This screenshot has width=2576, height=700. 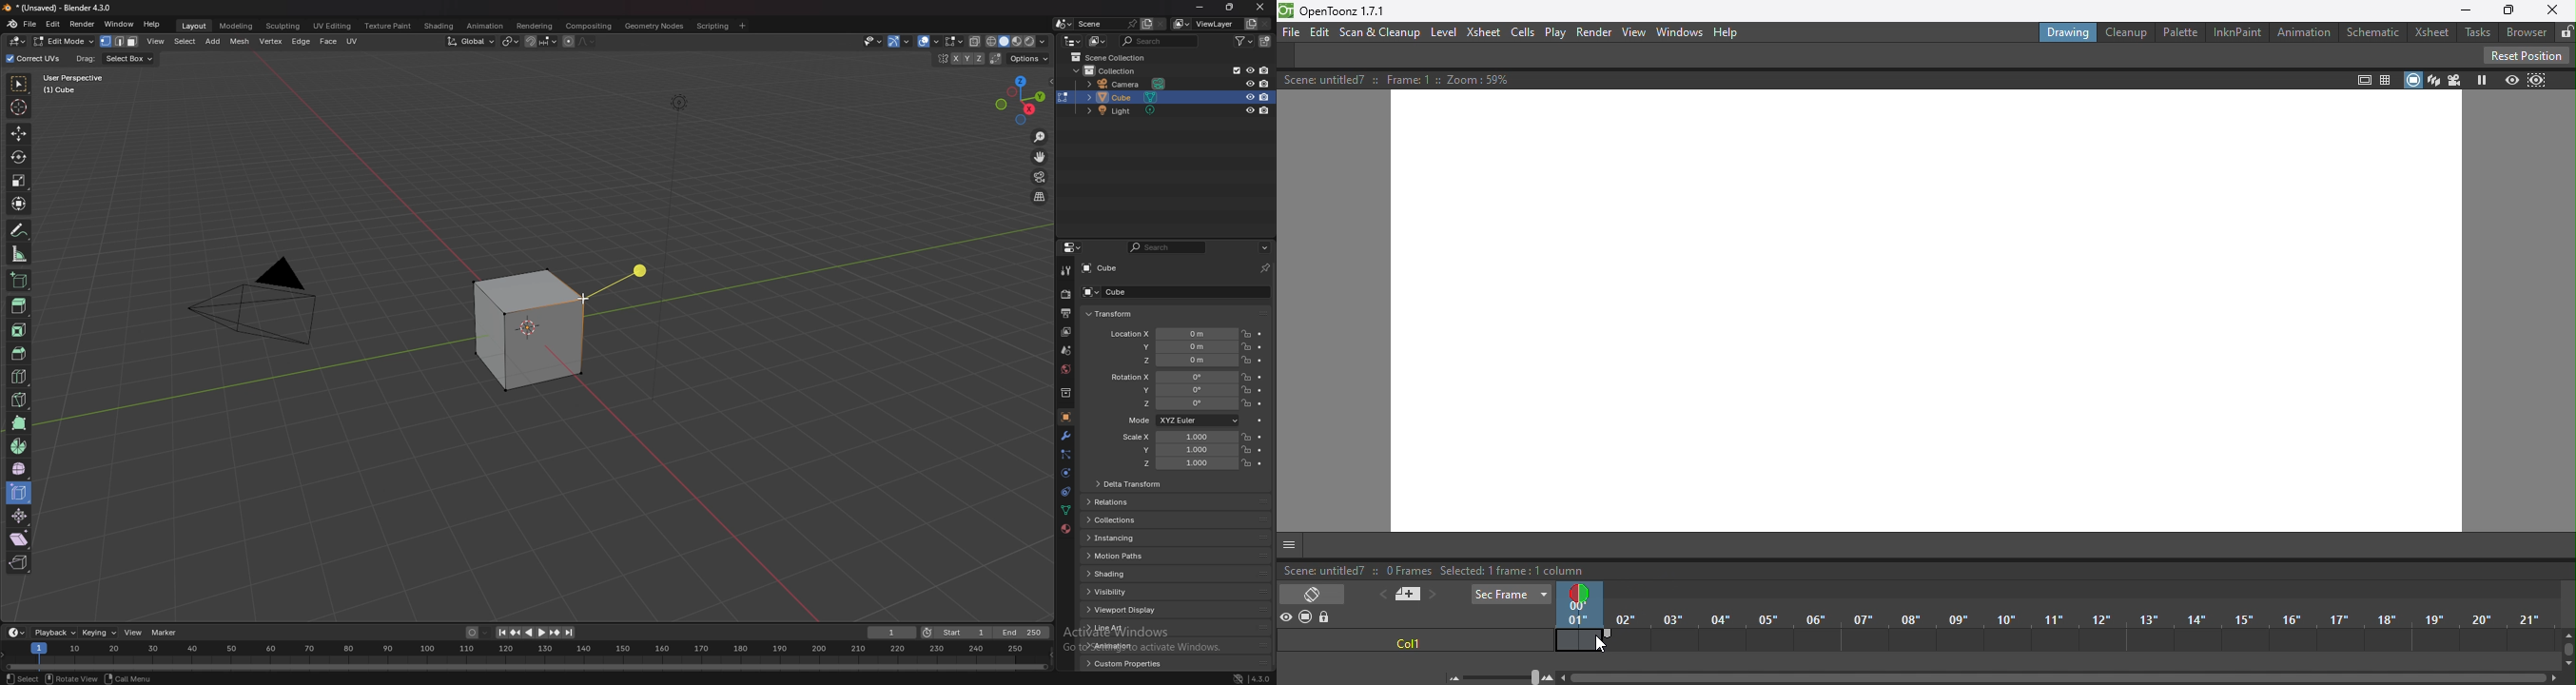 What do you see at coordinates (477, 632) in the screenshot?
I see `auto keying` at bounding box center [477, 632].